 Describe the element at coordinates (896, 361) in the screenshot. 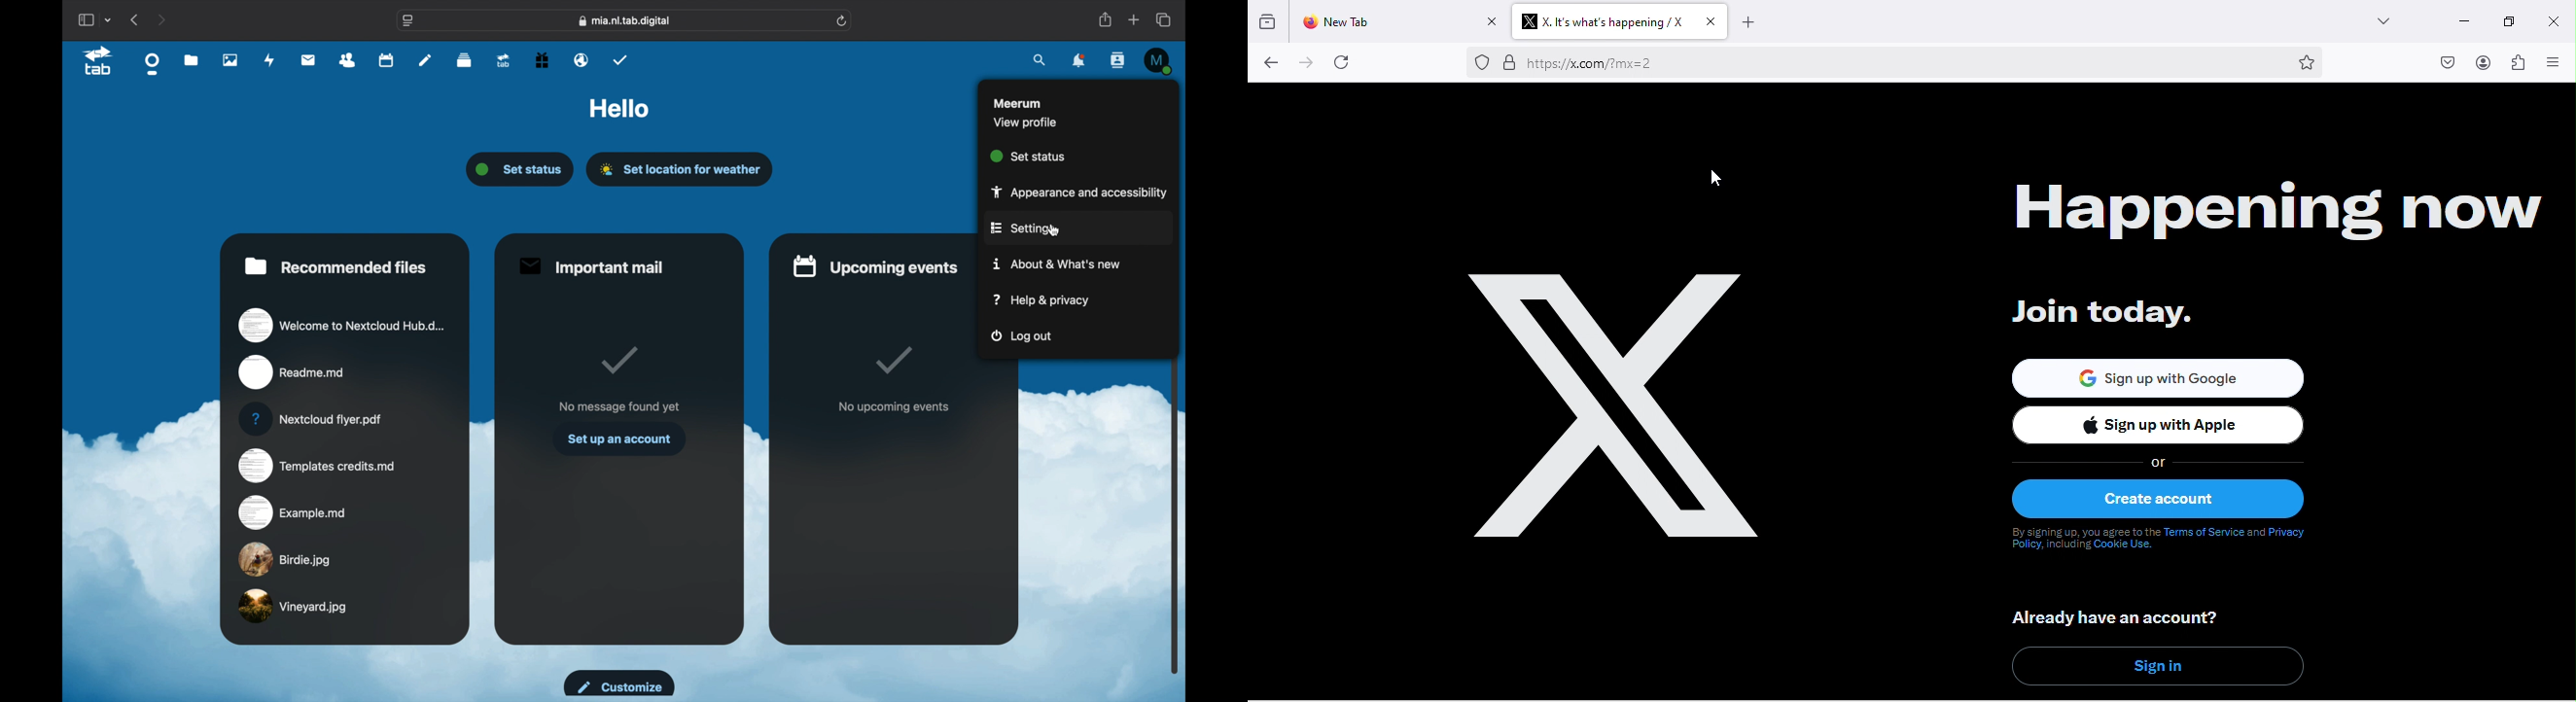

I see `tick mark` at that location.